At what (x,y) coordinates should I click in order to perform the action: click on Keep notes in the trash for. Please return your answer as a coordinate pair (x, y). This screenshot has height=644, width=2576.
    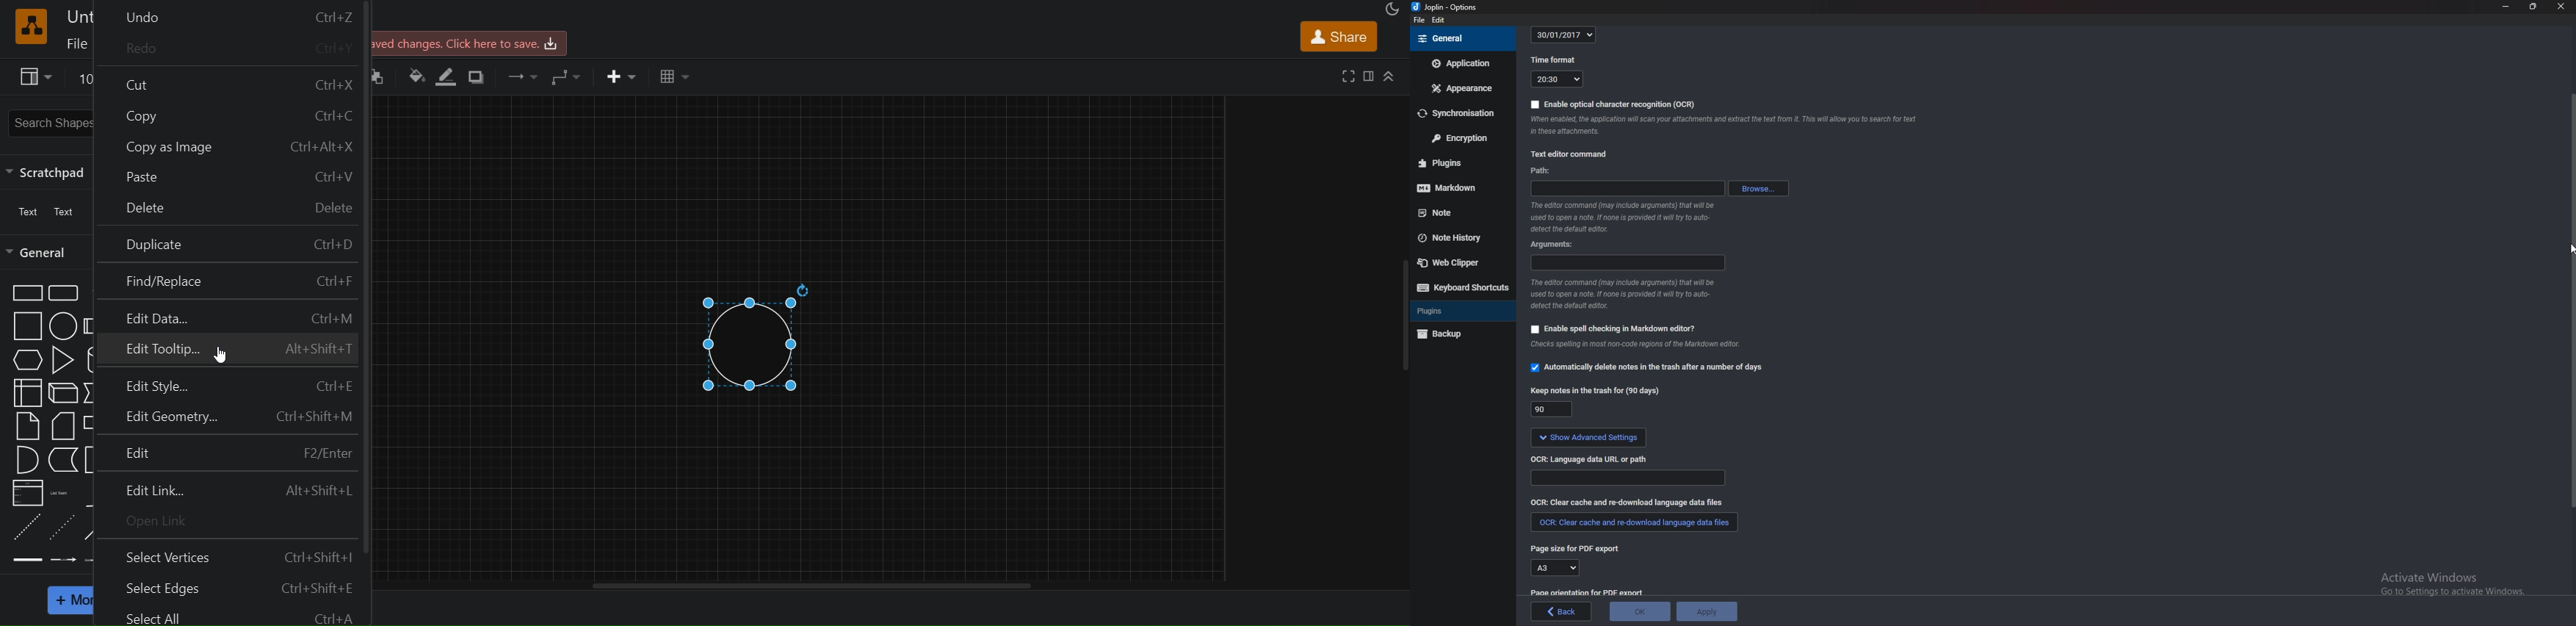
    Looking at the image, I should click on (1594, 388).